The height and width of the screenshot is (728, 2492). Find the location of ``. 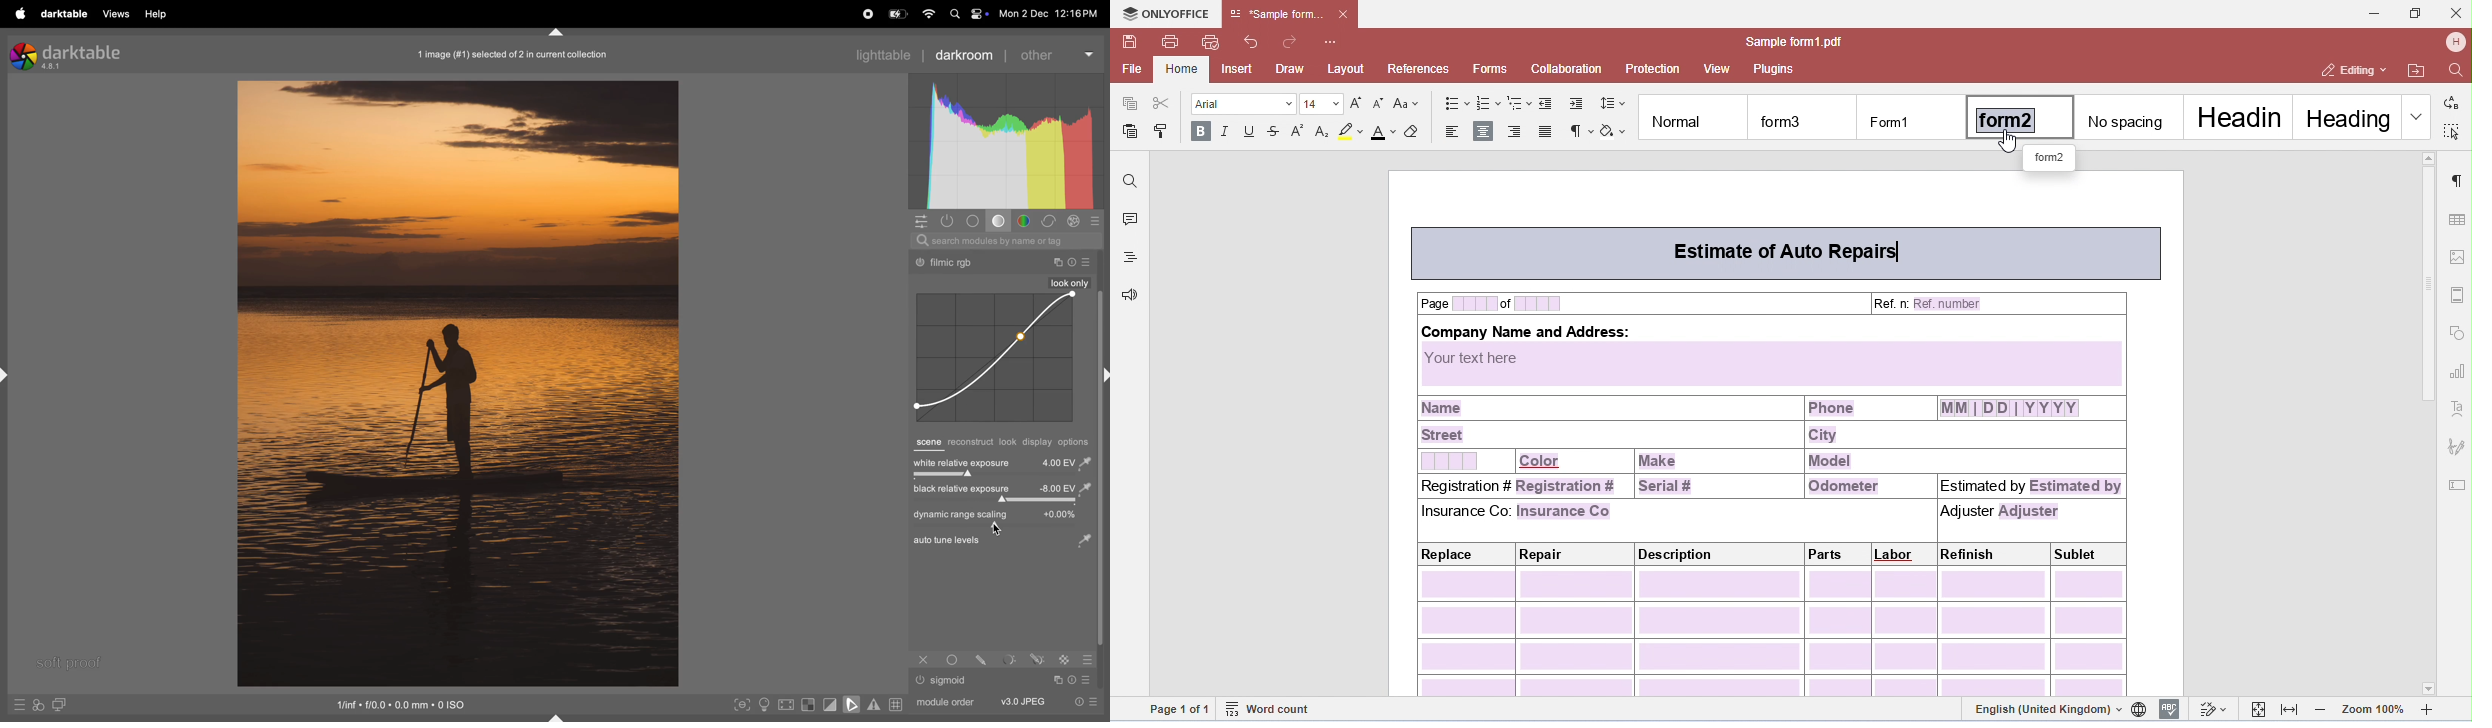

 is located at coordinates (1038, 659).